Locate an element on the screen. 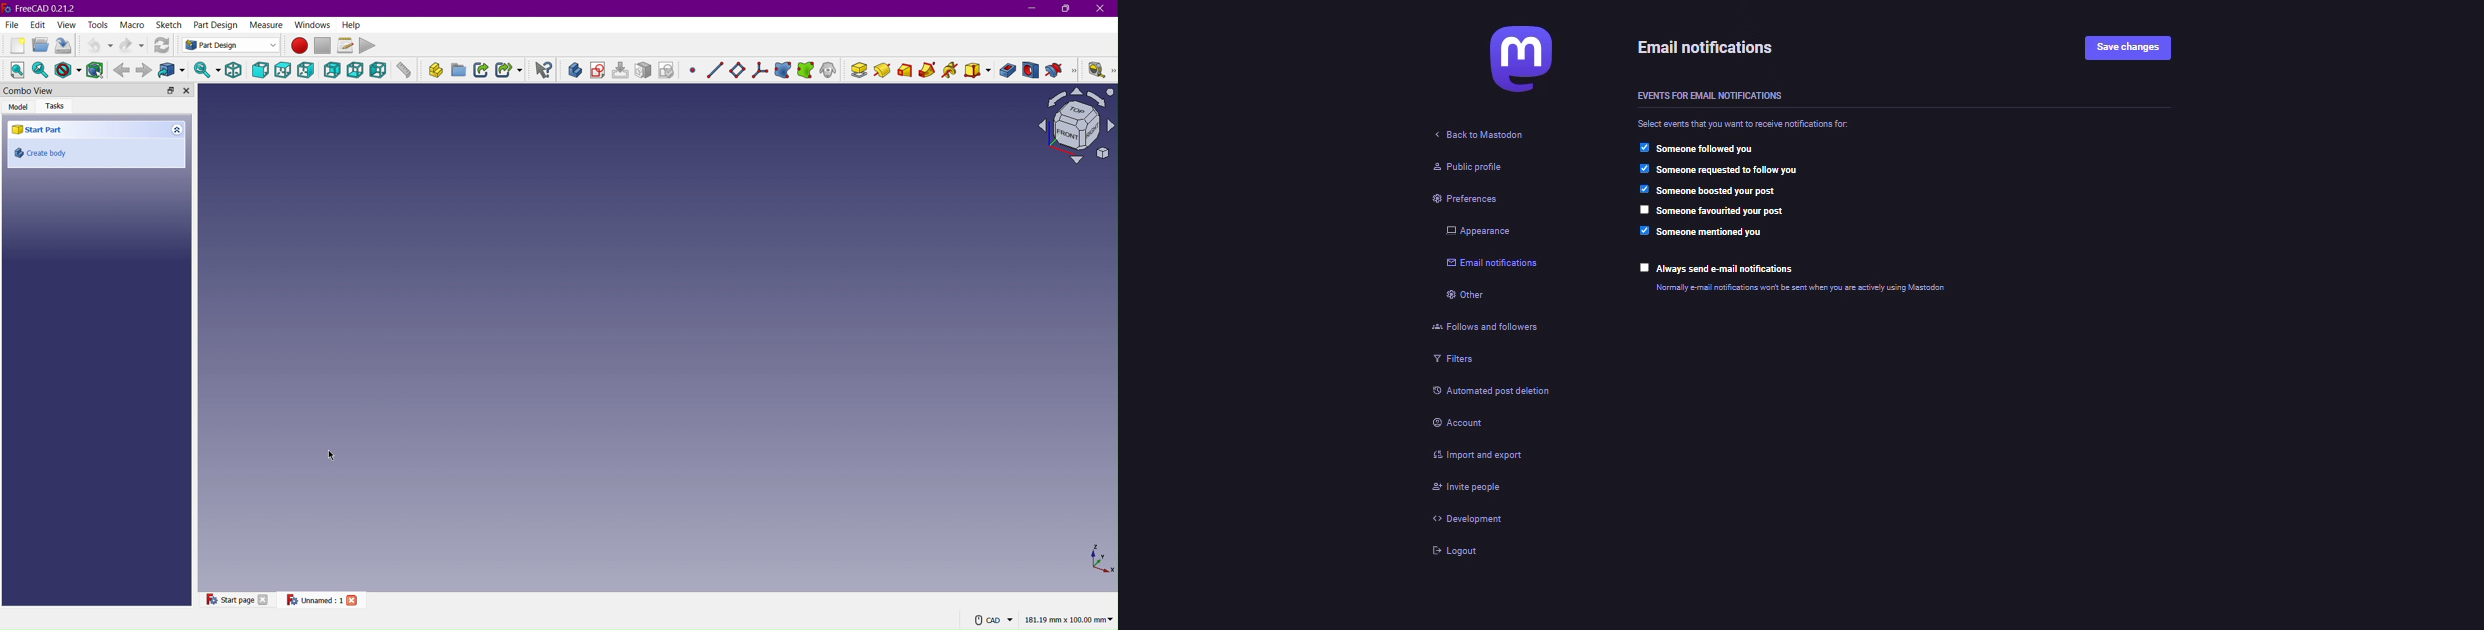 The height and width of the screenshot is (644, 2492). XYZ view is located at coordinates (1098, 559).